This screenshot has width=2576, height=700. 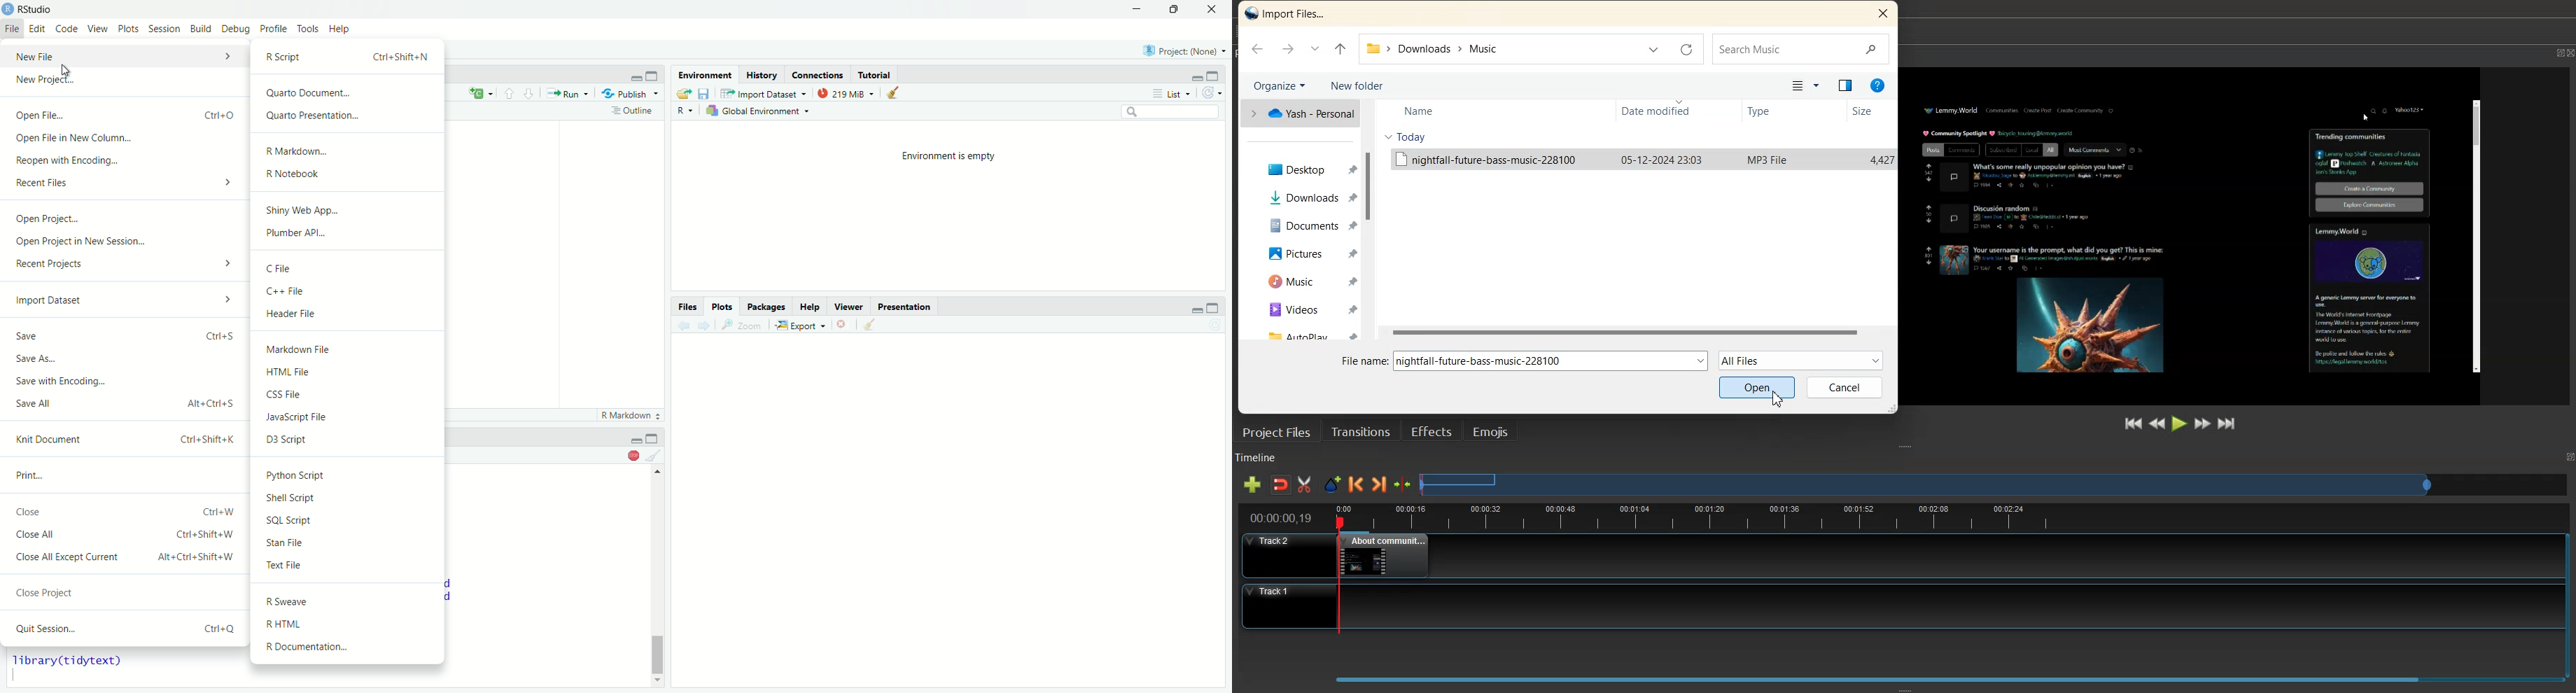 What do you see at coordinates (351, 115) in the screenshot?
I see `Quarto Presentation...` at bounding box center [351, 115].